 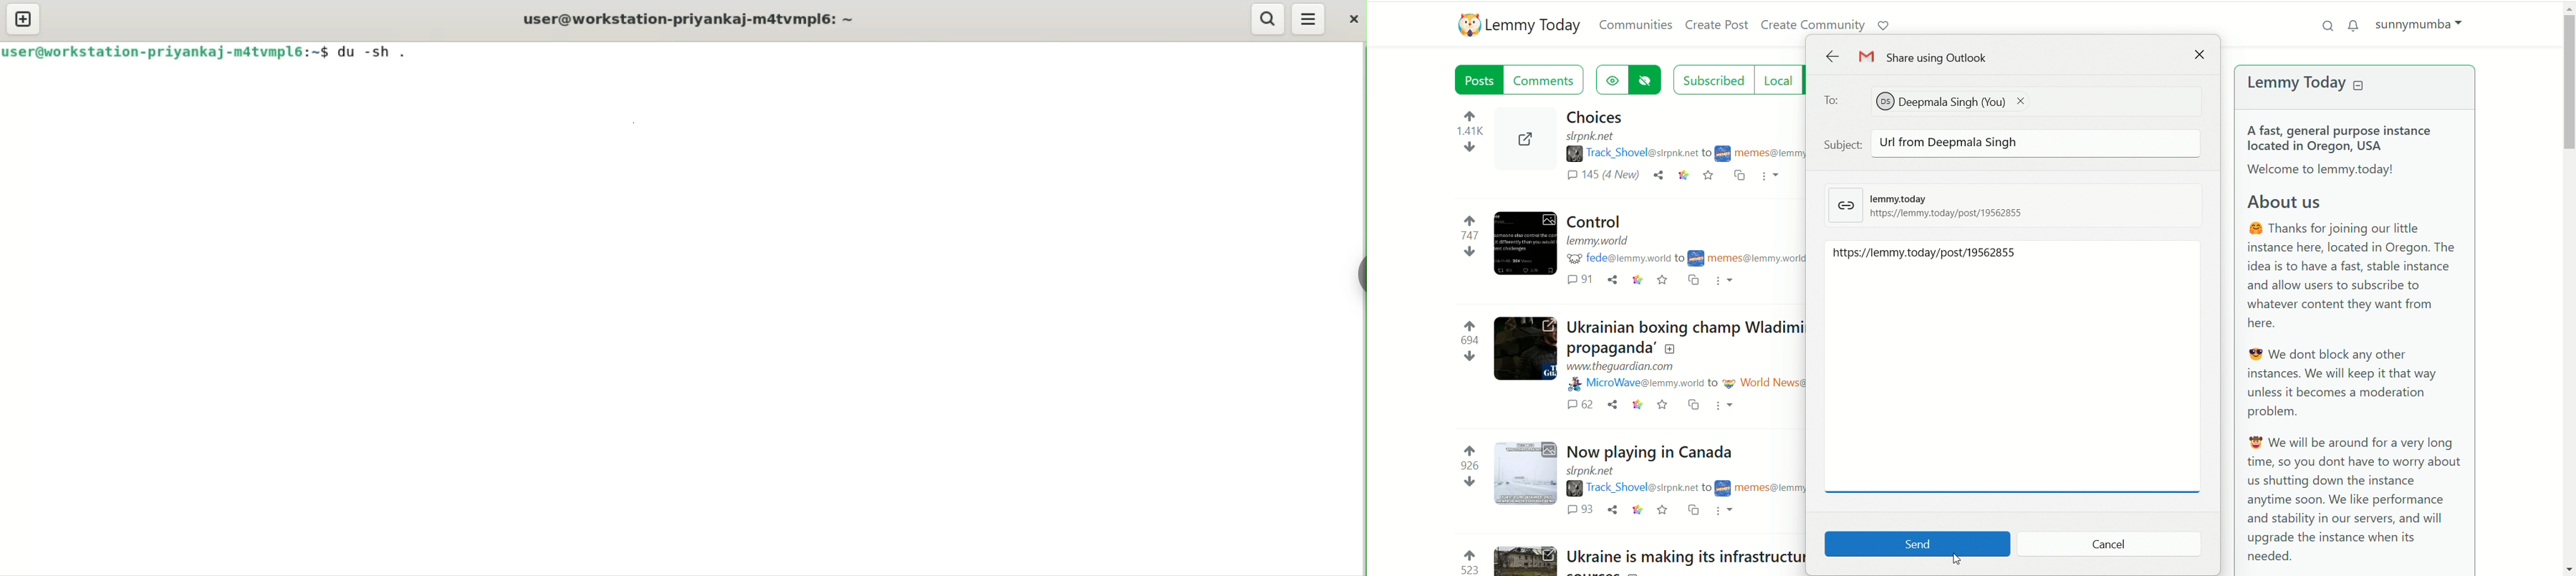 I want to click on Expand the post with the image, so click(x=1526, y=559).